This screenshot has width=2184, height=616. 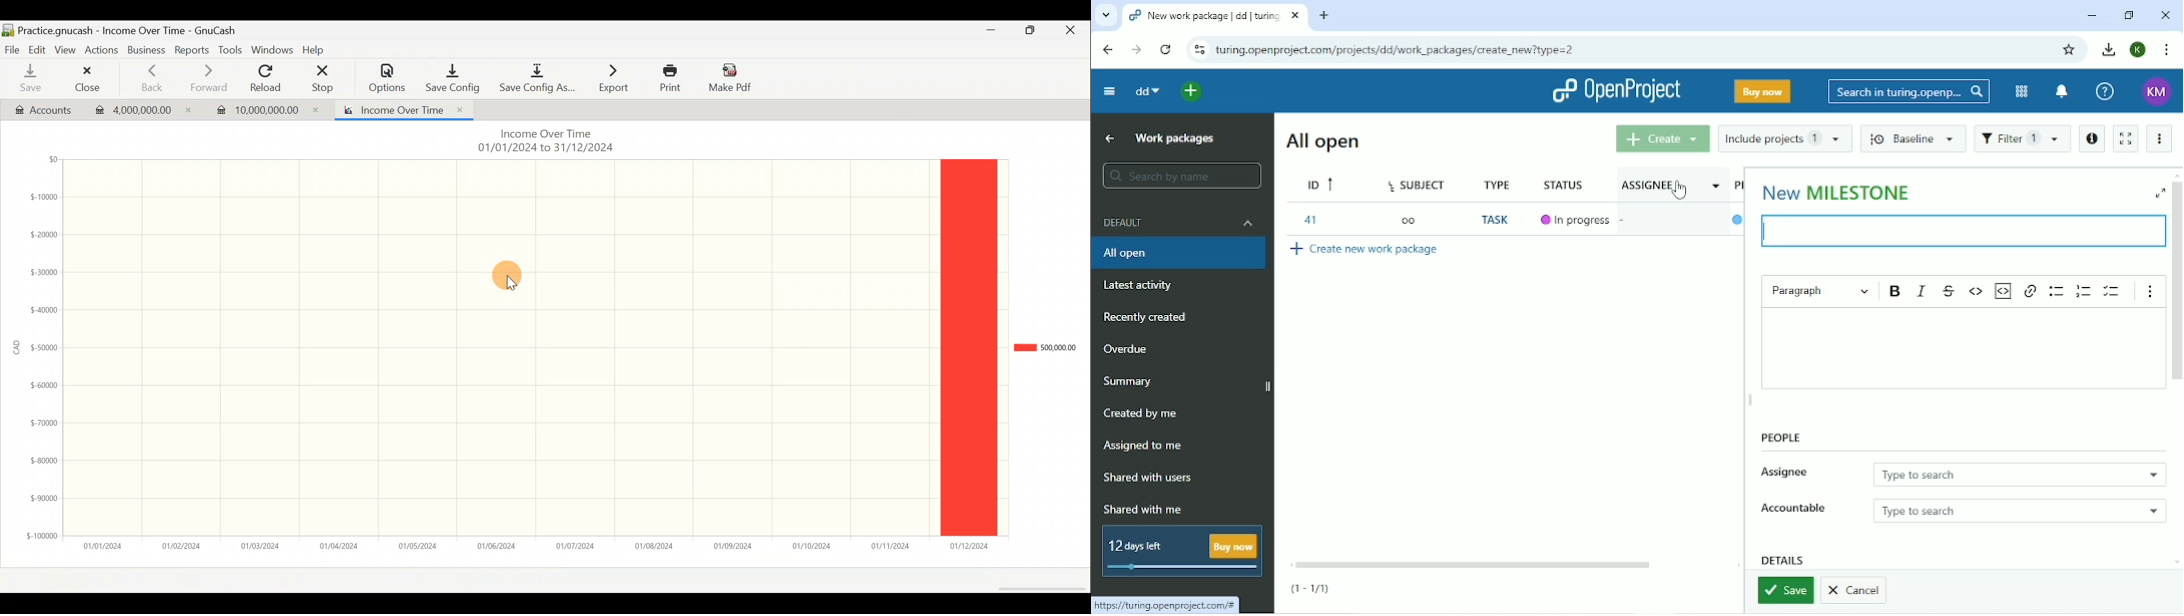 What do you see at coordinates (13, 50) in the screenshot?
I see `File` at bounding box center [13, 50].